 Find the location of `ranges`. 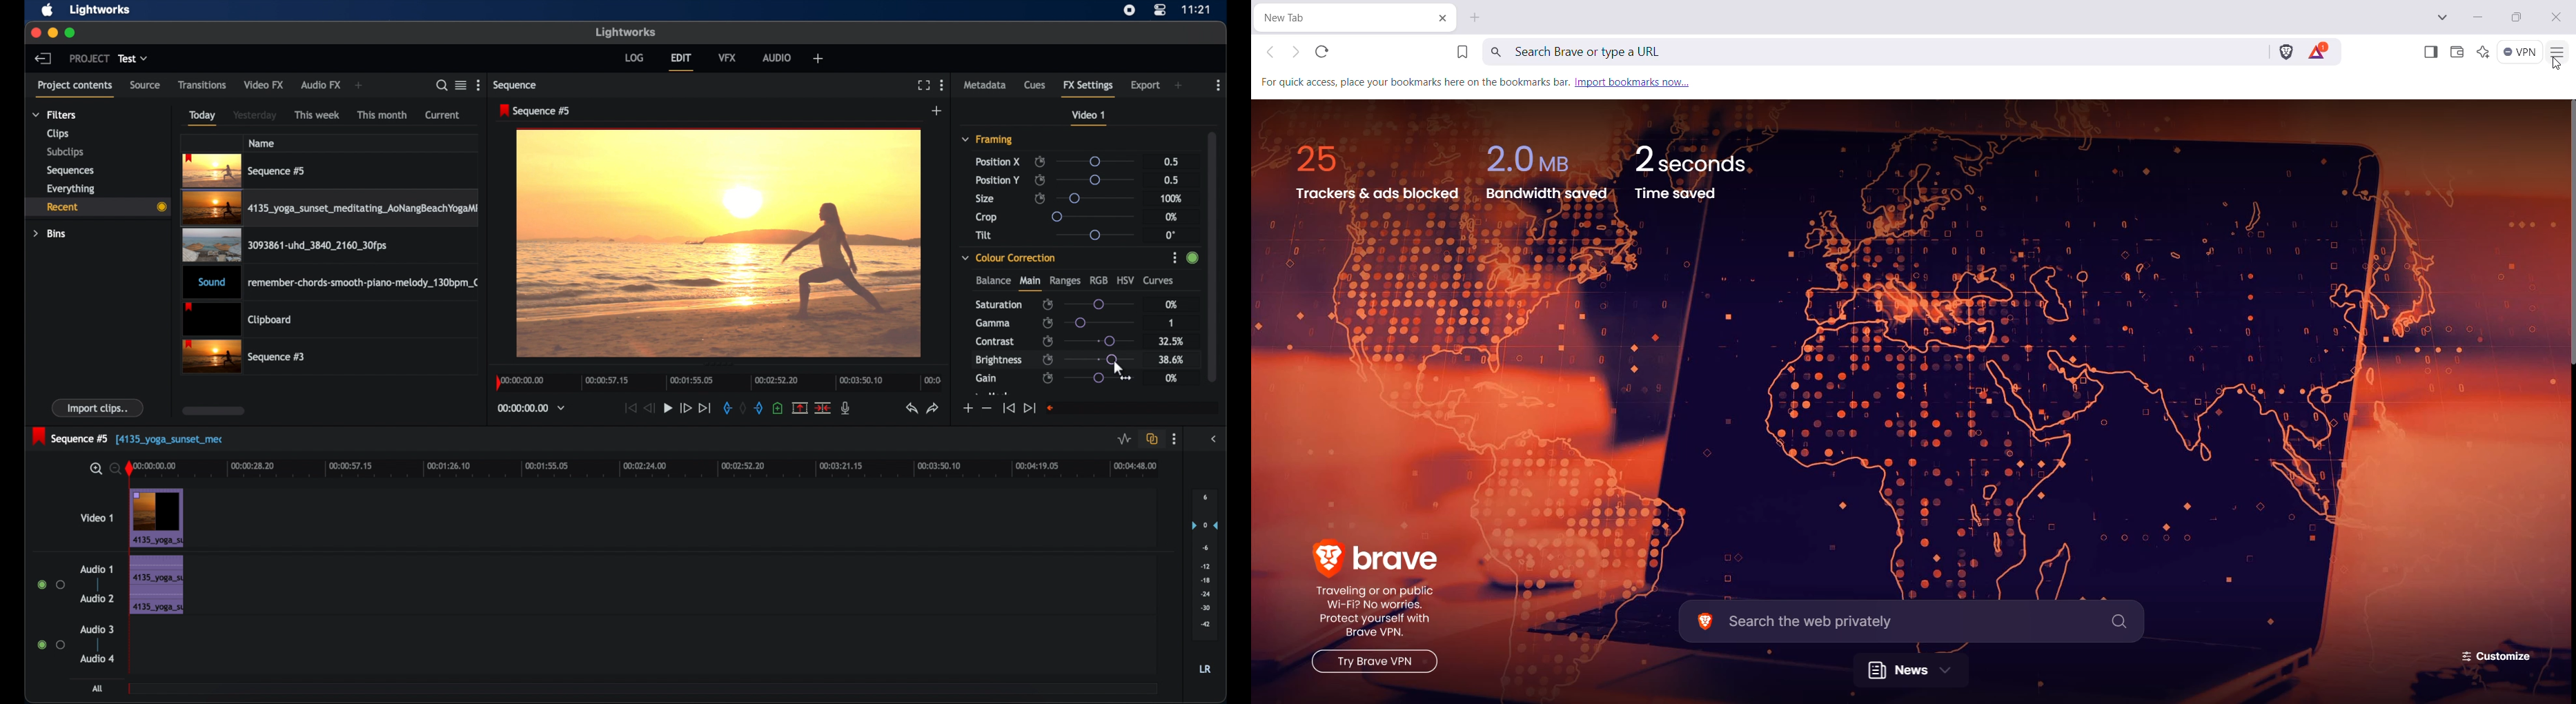

ranges is located at coordinates (1065, 281).